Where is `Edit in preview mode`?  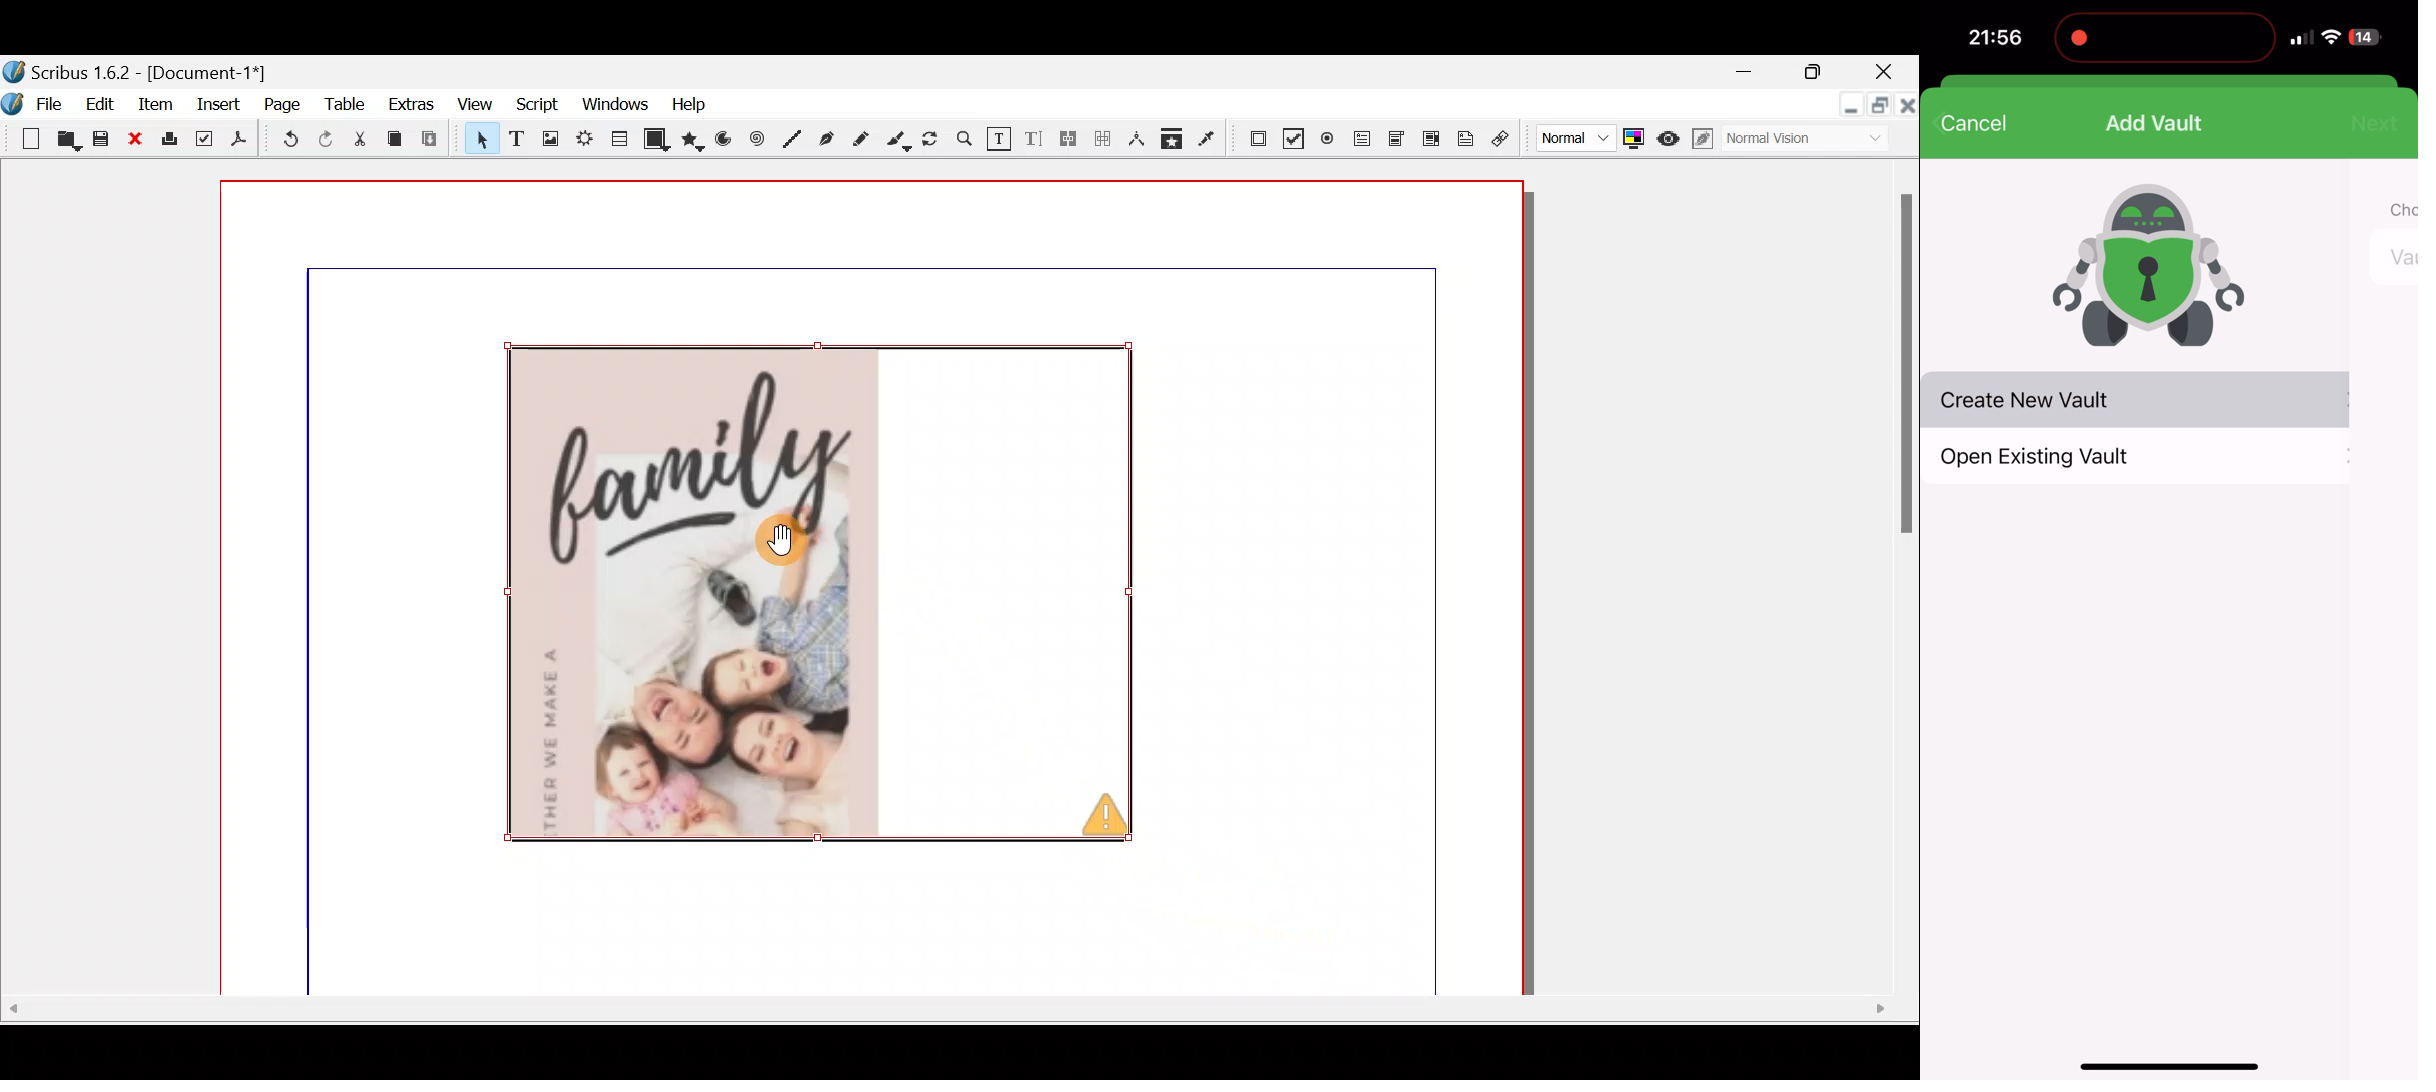
Edit in preview mode is located at coordinates (1700, 137).